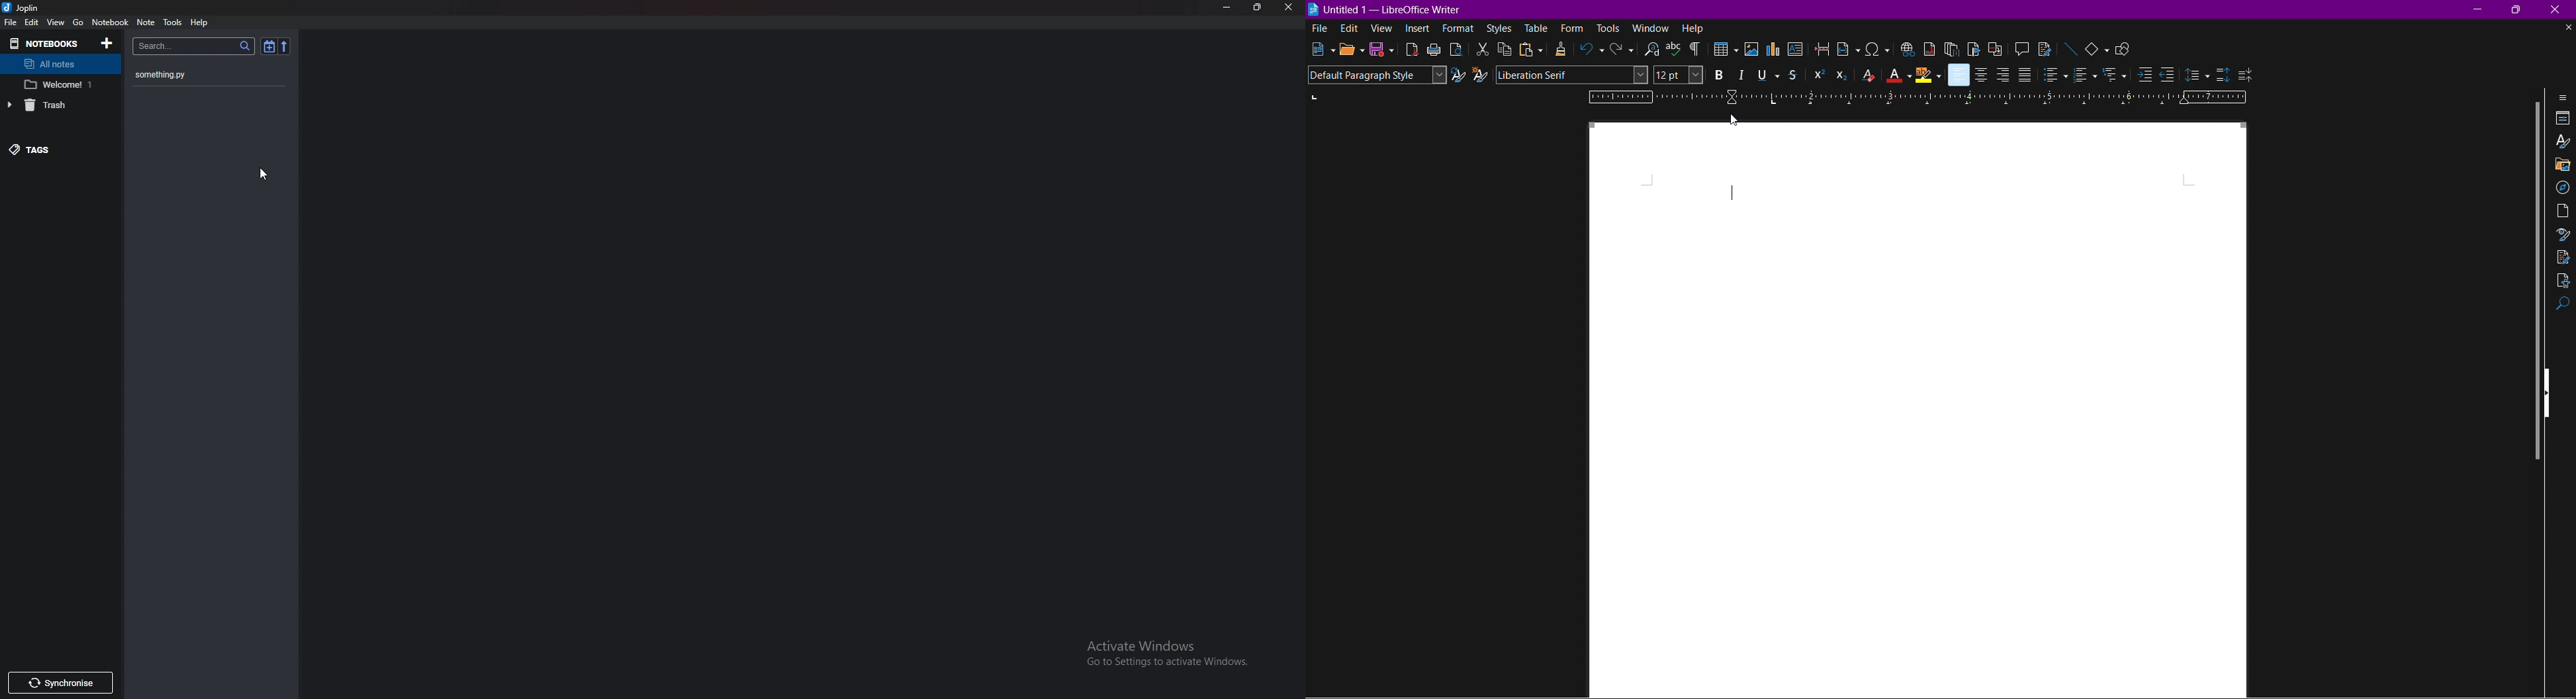  I want to click on Insert Cross-Reference, so click(1993, 48).